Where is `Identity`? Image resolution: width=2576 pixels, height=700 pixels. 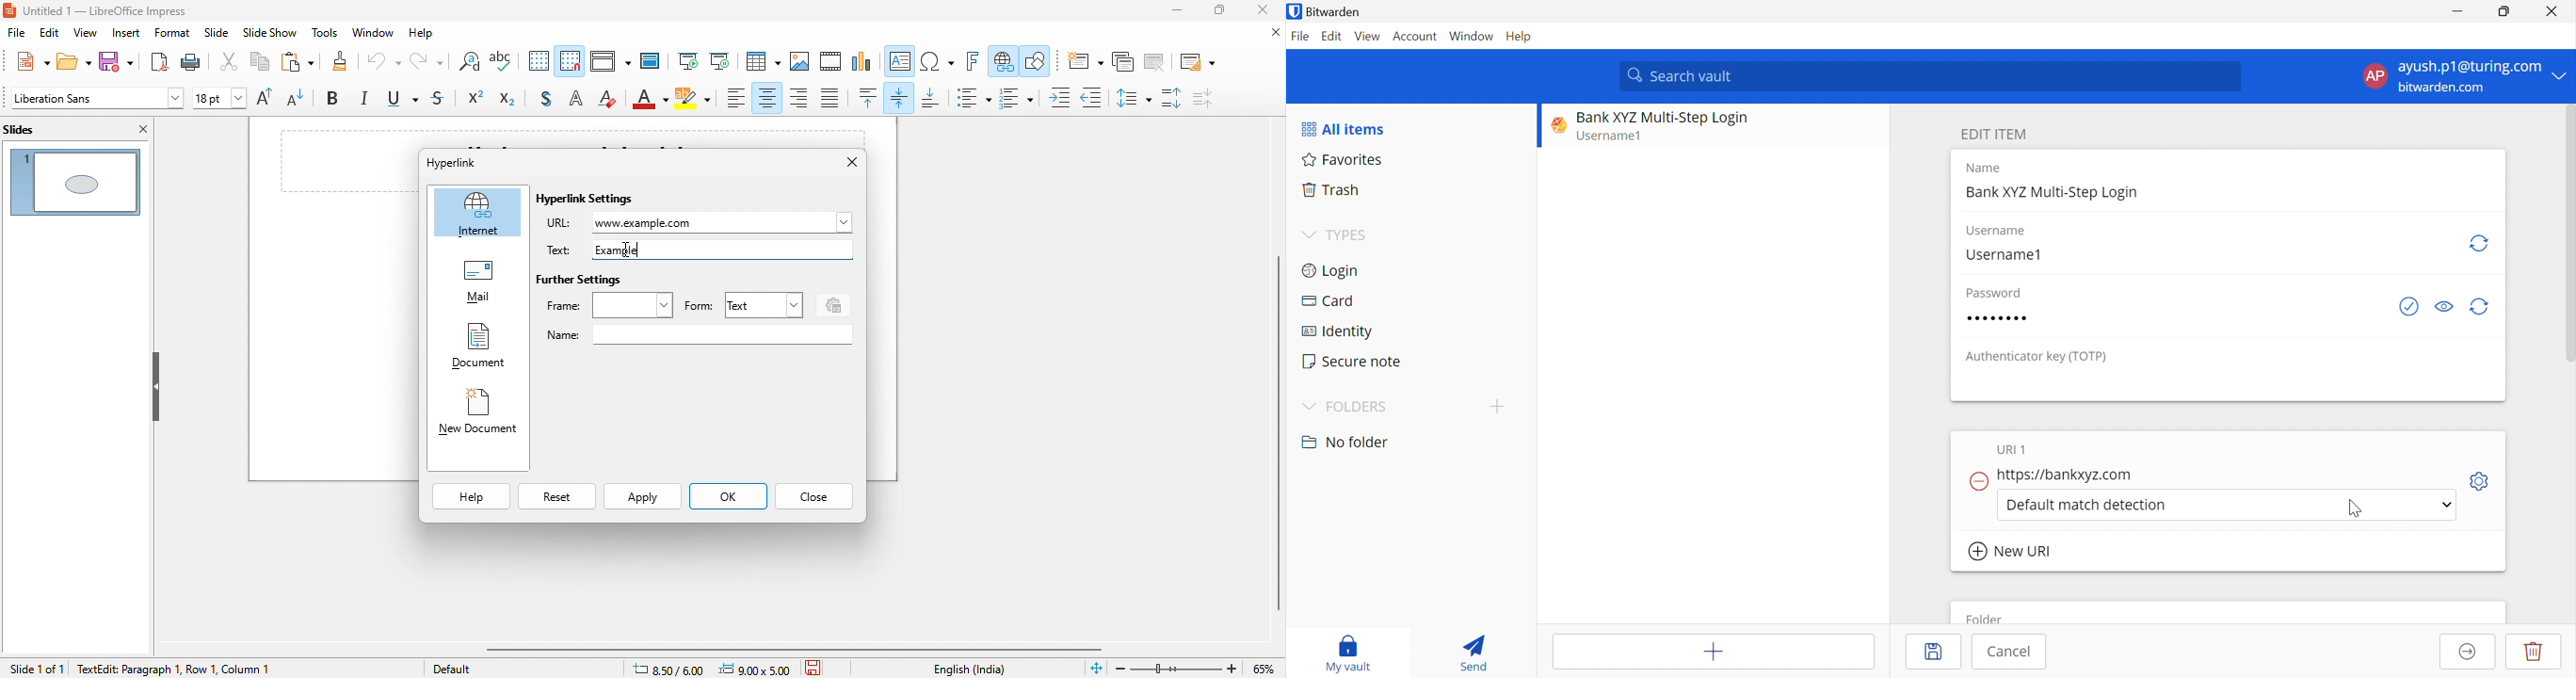
Identity is located at coordinates (1338, 332).